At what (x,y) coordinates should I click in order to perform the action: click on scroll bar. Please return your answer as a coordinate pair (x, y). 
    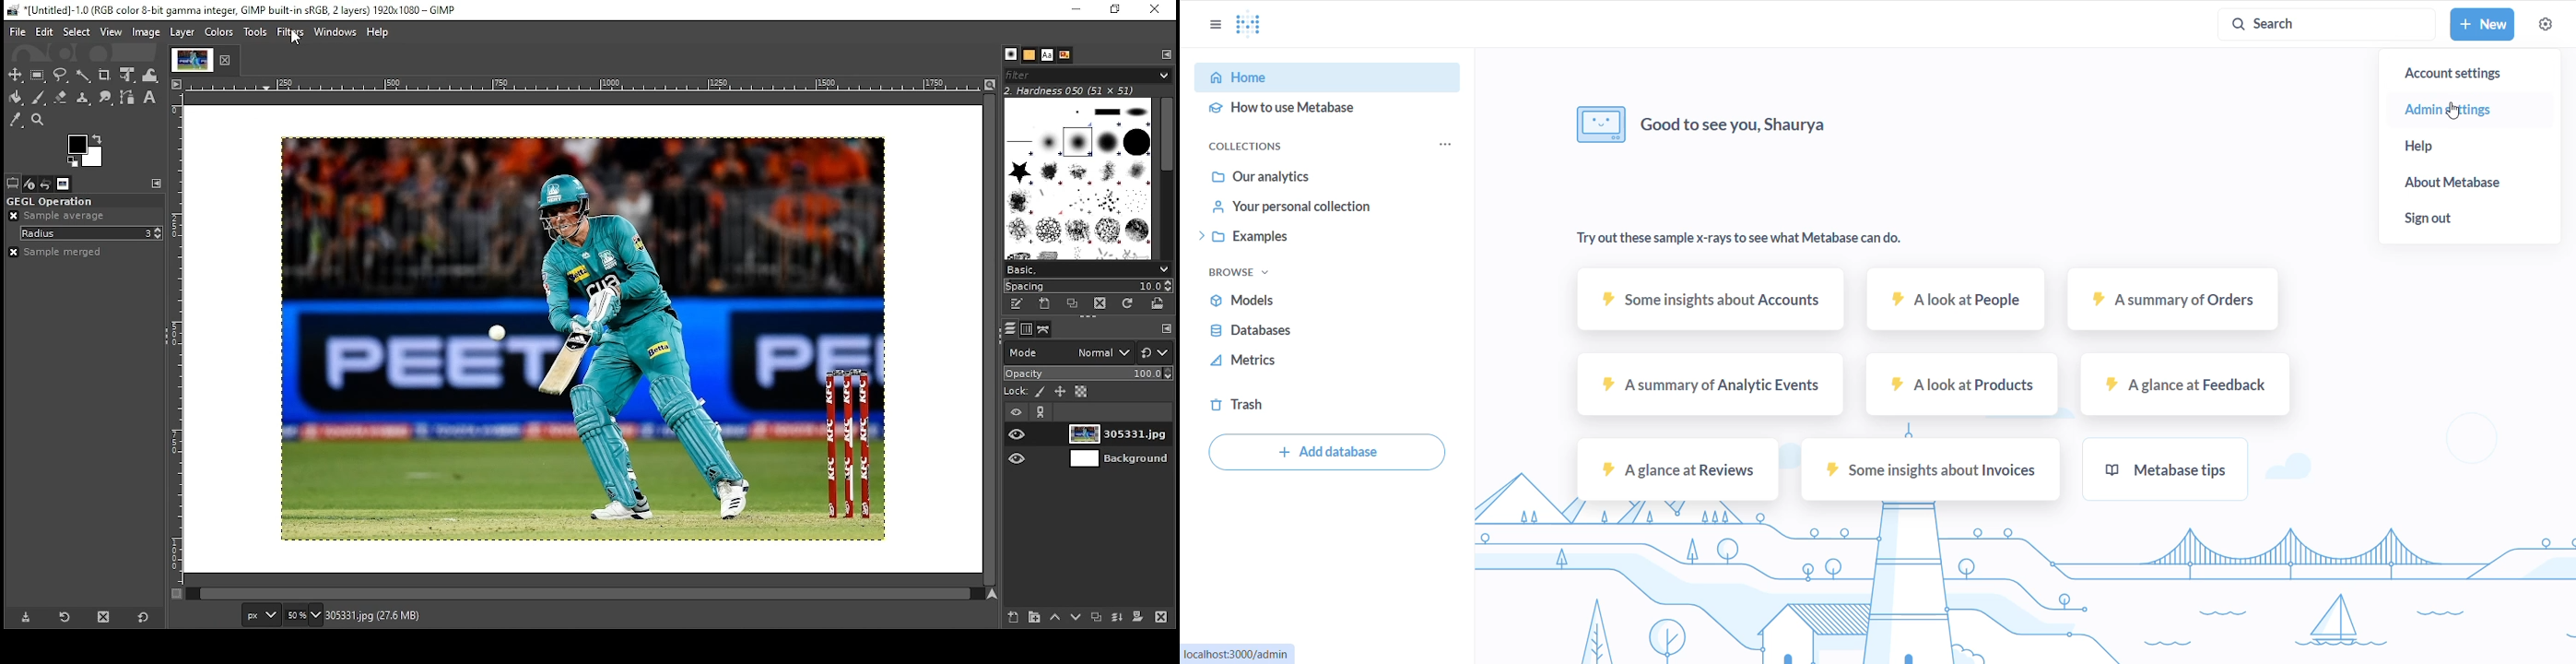
    Looking at the image, I should click on (583, 595).